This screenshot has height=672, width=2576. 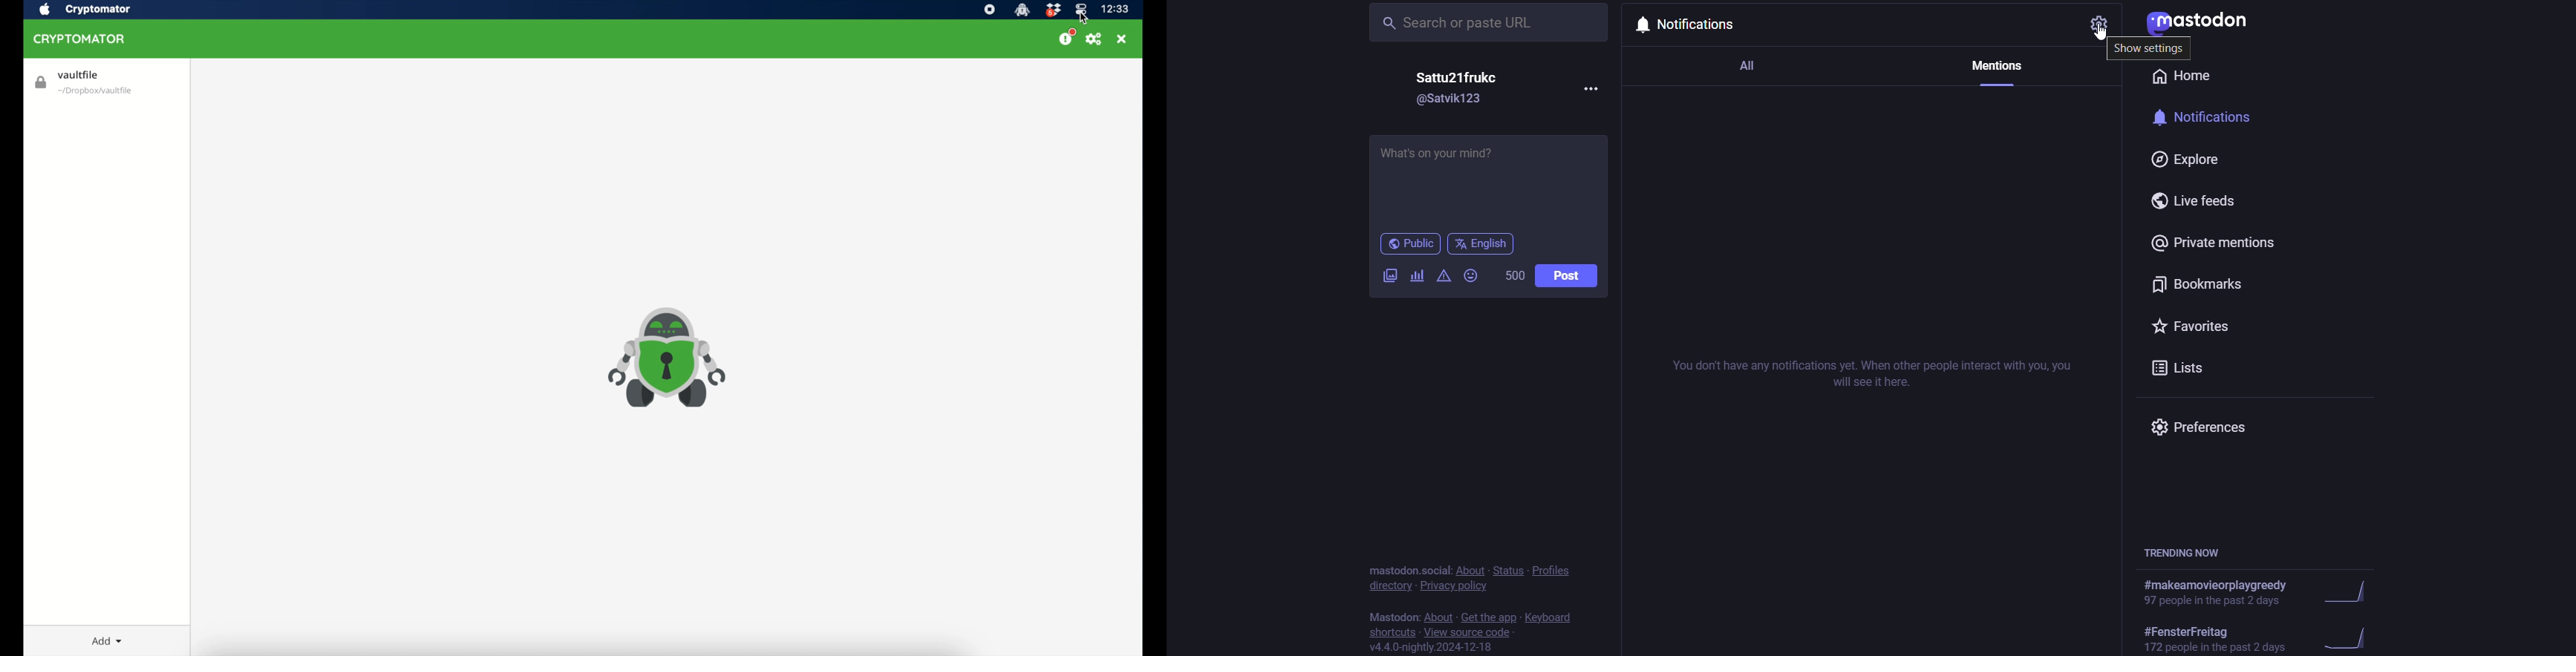 I want to click on cryptomator, so click(x=79, y=37).